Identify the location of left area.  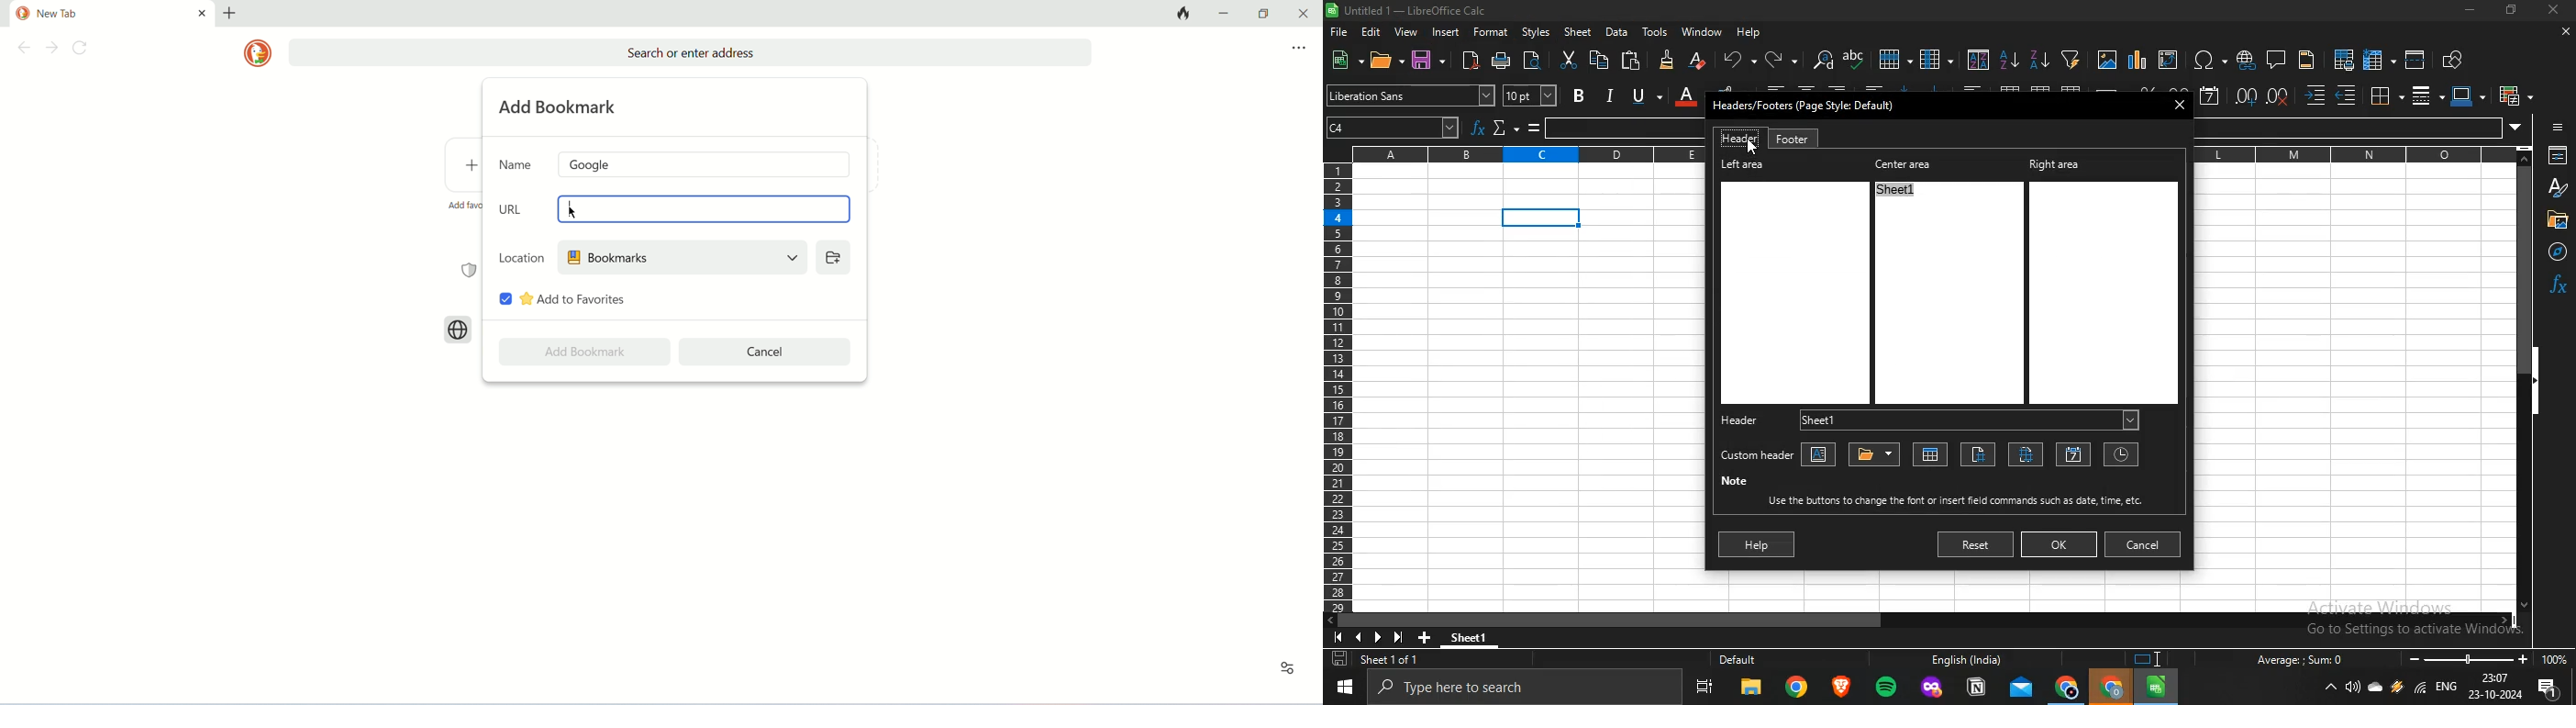
(1792, 281).